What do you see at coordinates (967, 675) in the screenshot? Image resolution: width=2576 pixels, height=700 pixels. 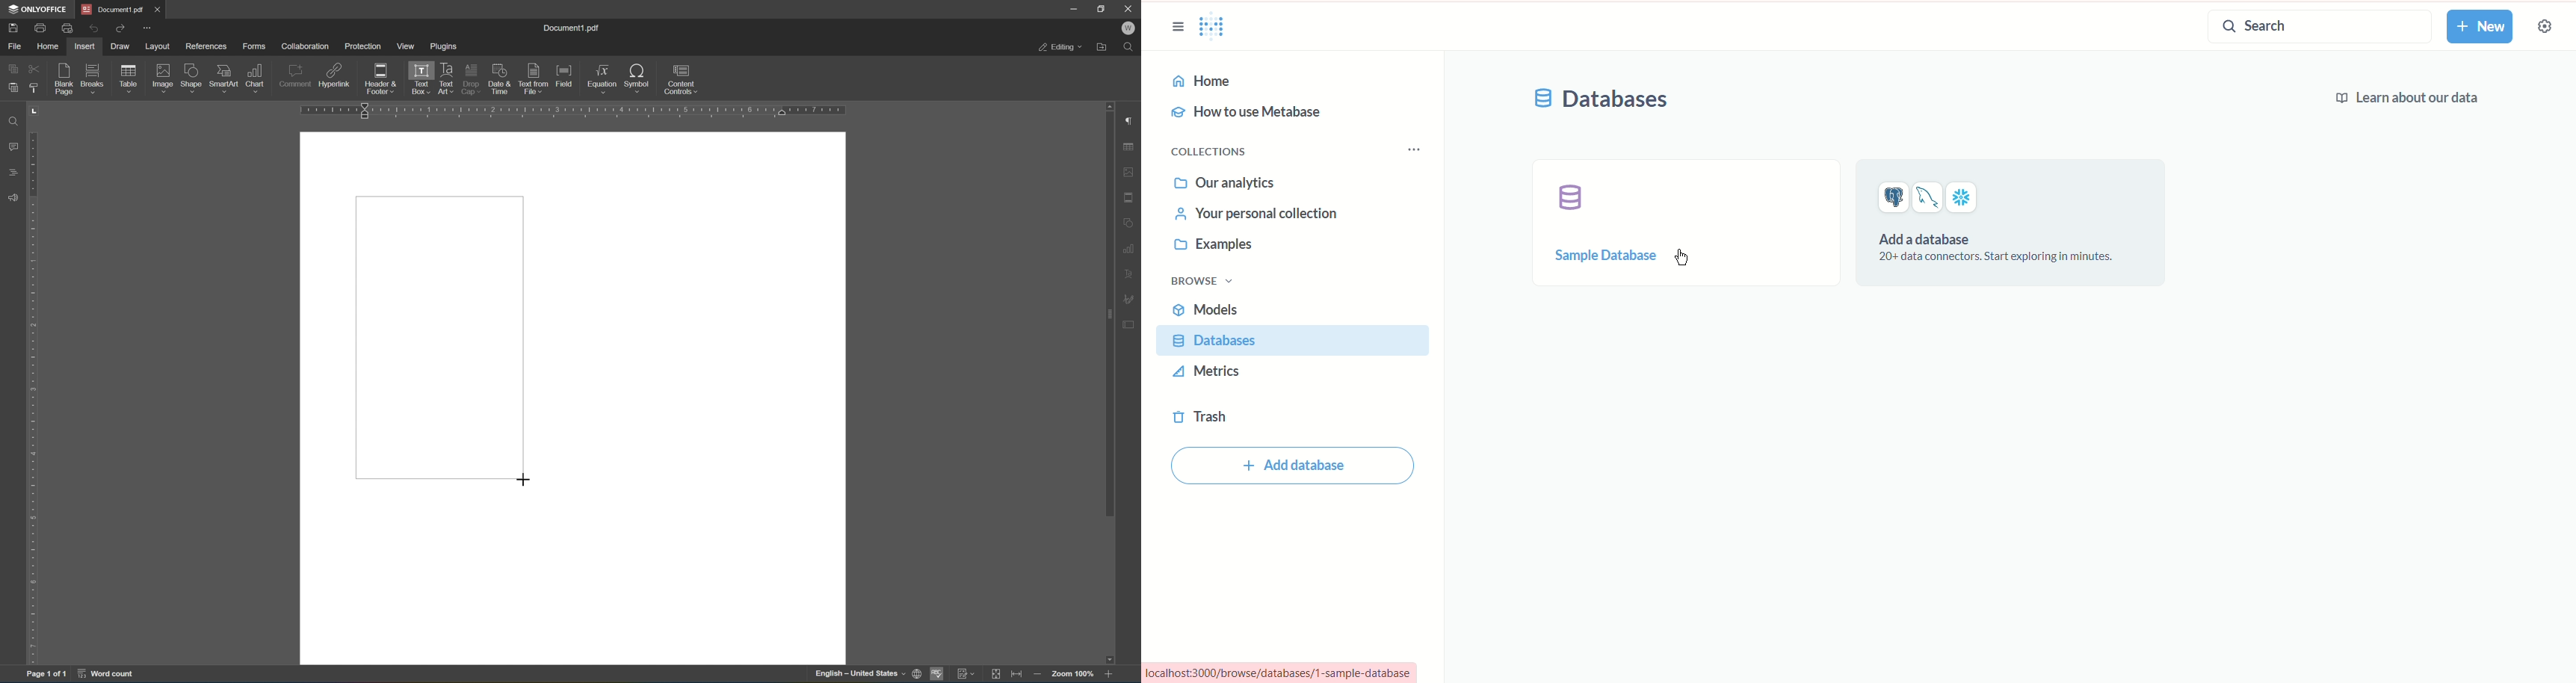 I see `track changes` at bounding box center [967, 675].